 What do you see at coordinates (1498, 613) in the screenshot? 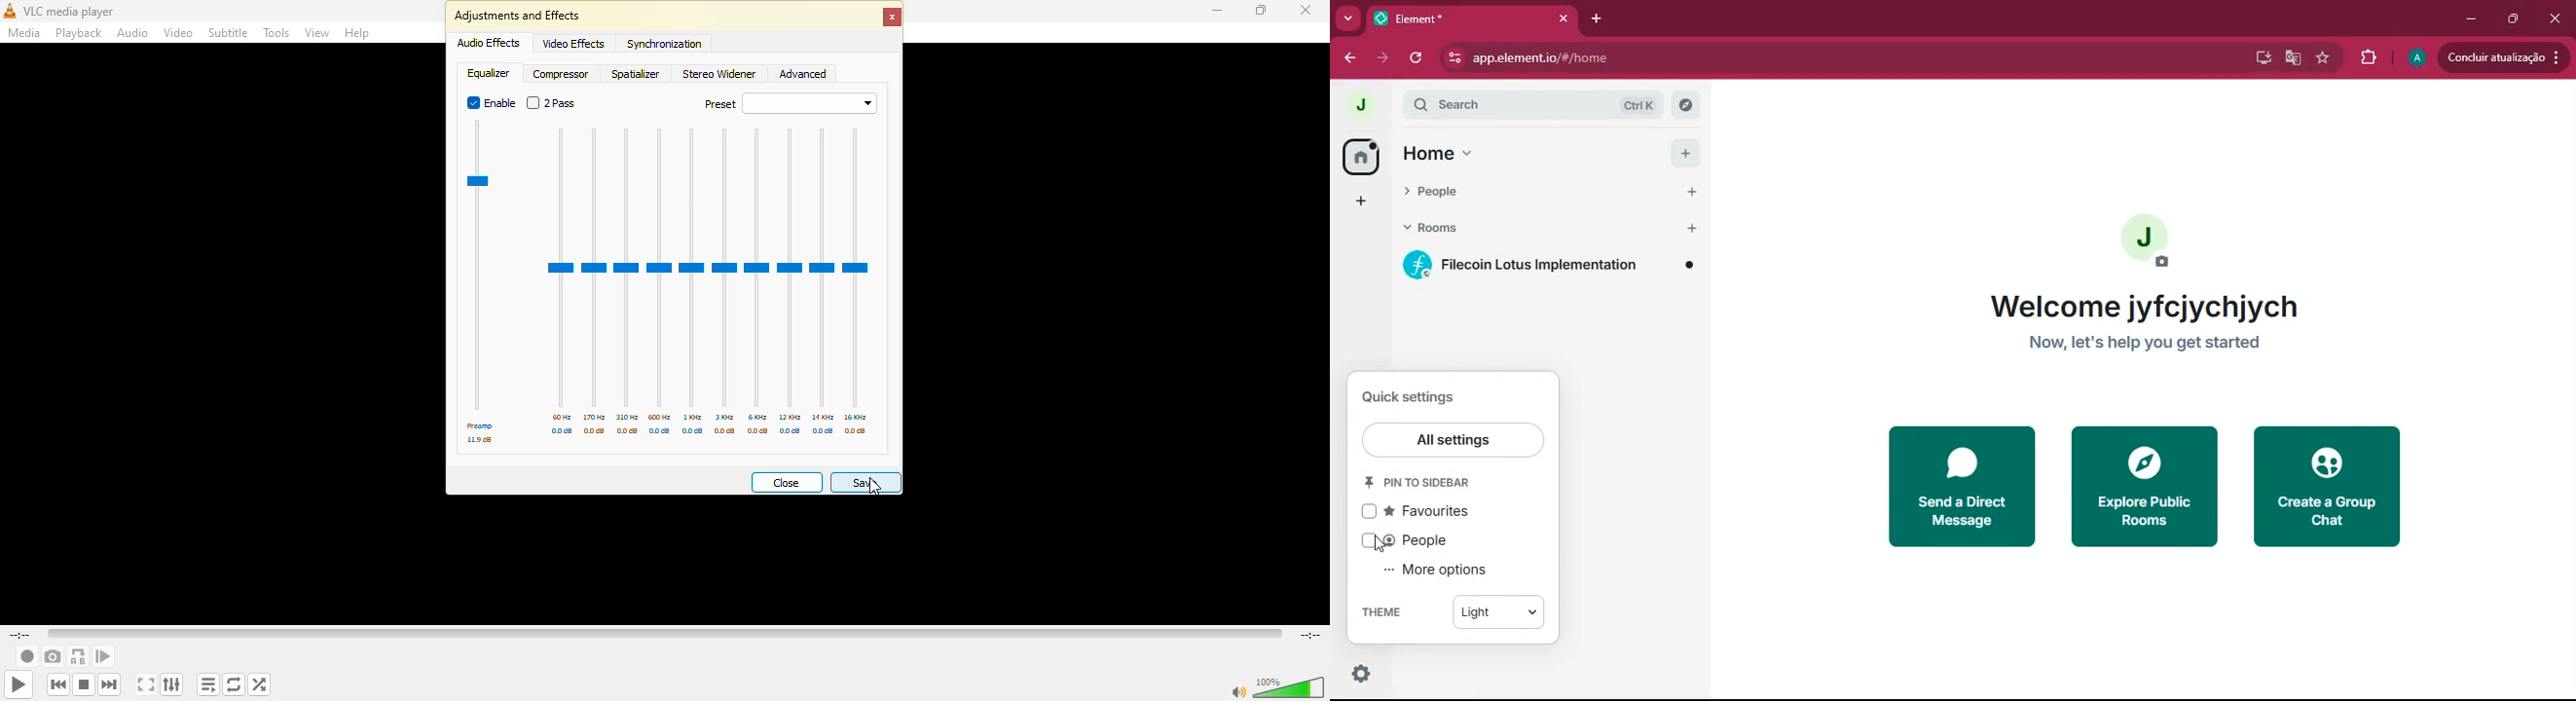
I see `light` at bounding box center [1498, 613].